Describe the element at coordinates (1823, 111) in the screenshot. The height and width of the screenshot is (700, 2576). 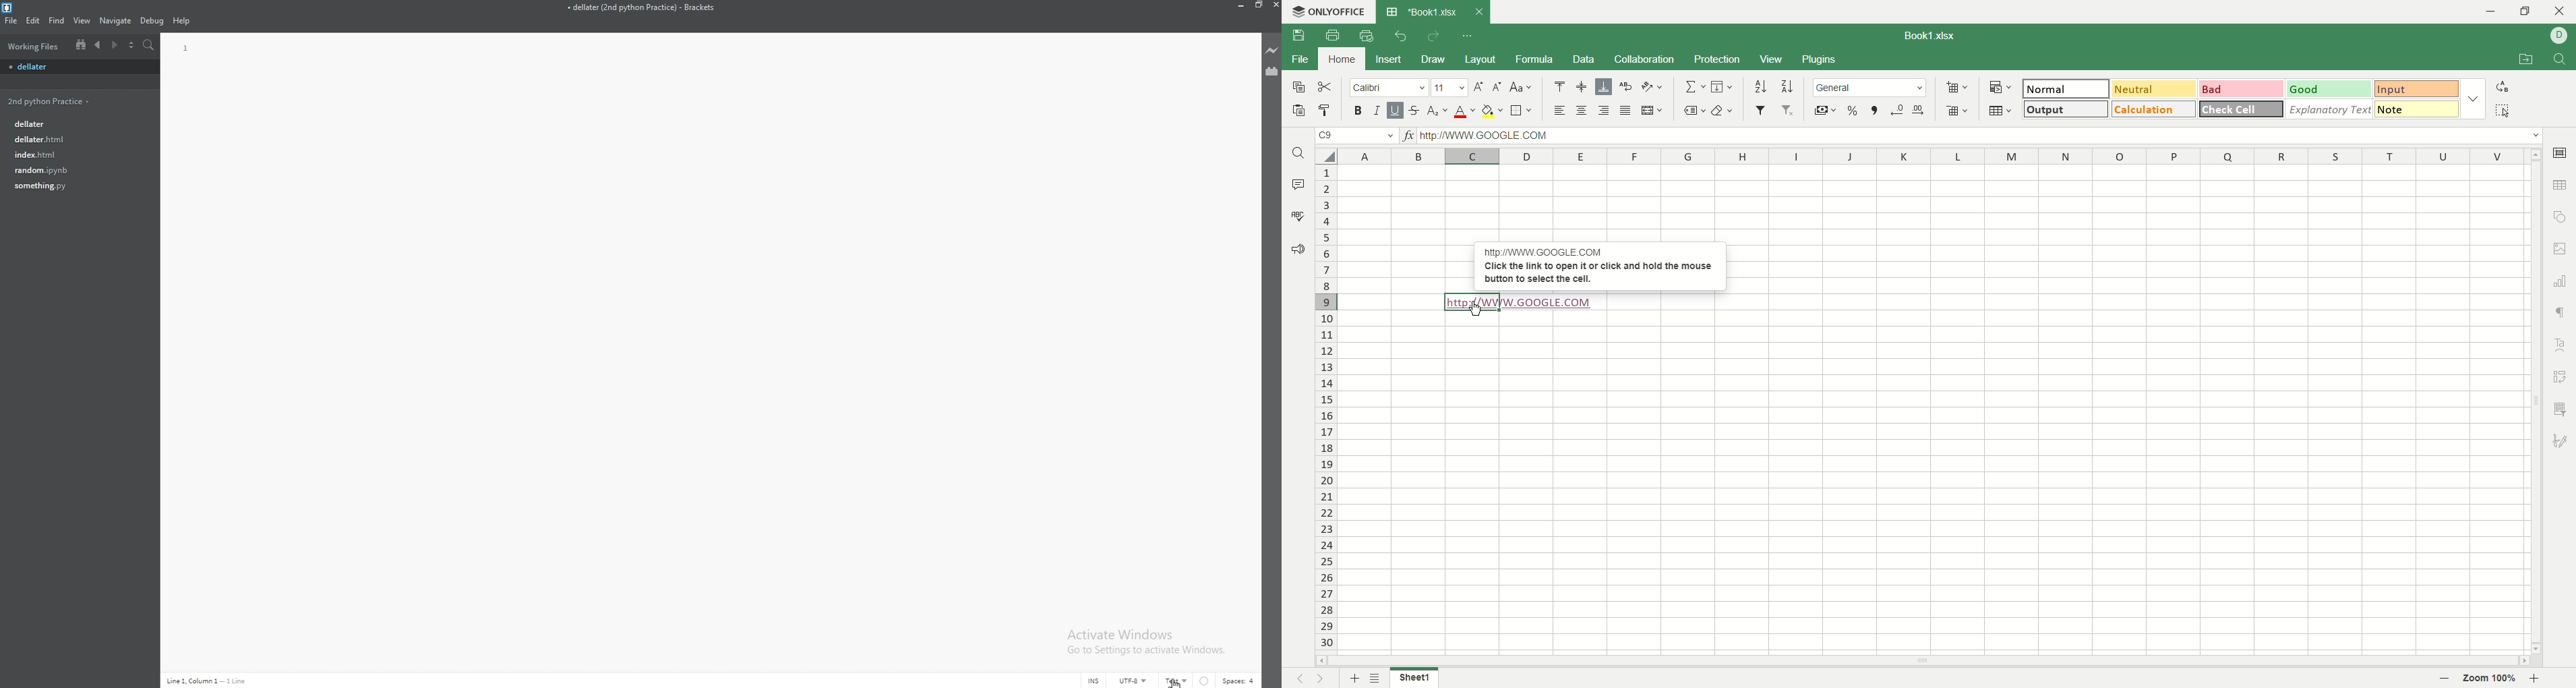
I see `currency style` at that location.